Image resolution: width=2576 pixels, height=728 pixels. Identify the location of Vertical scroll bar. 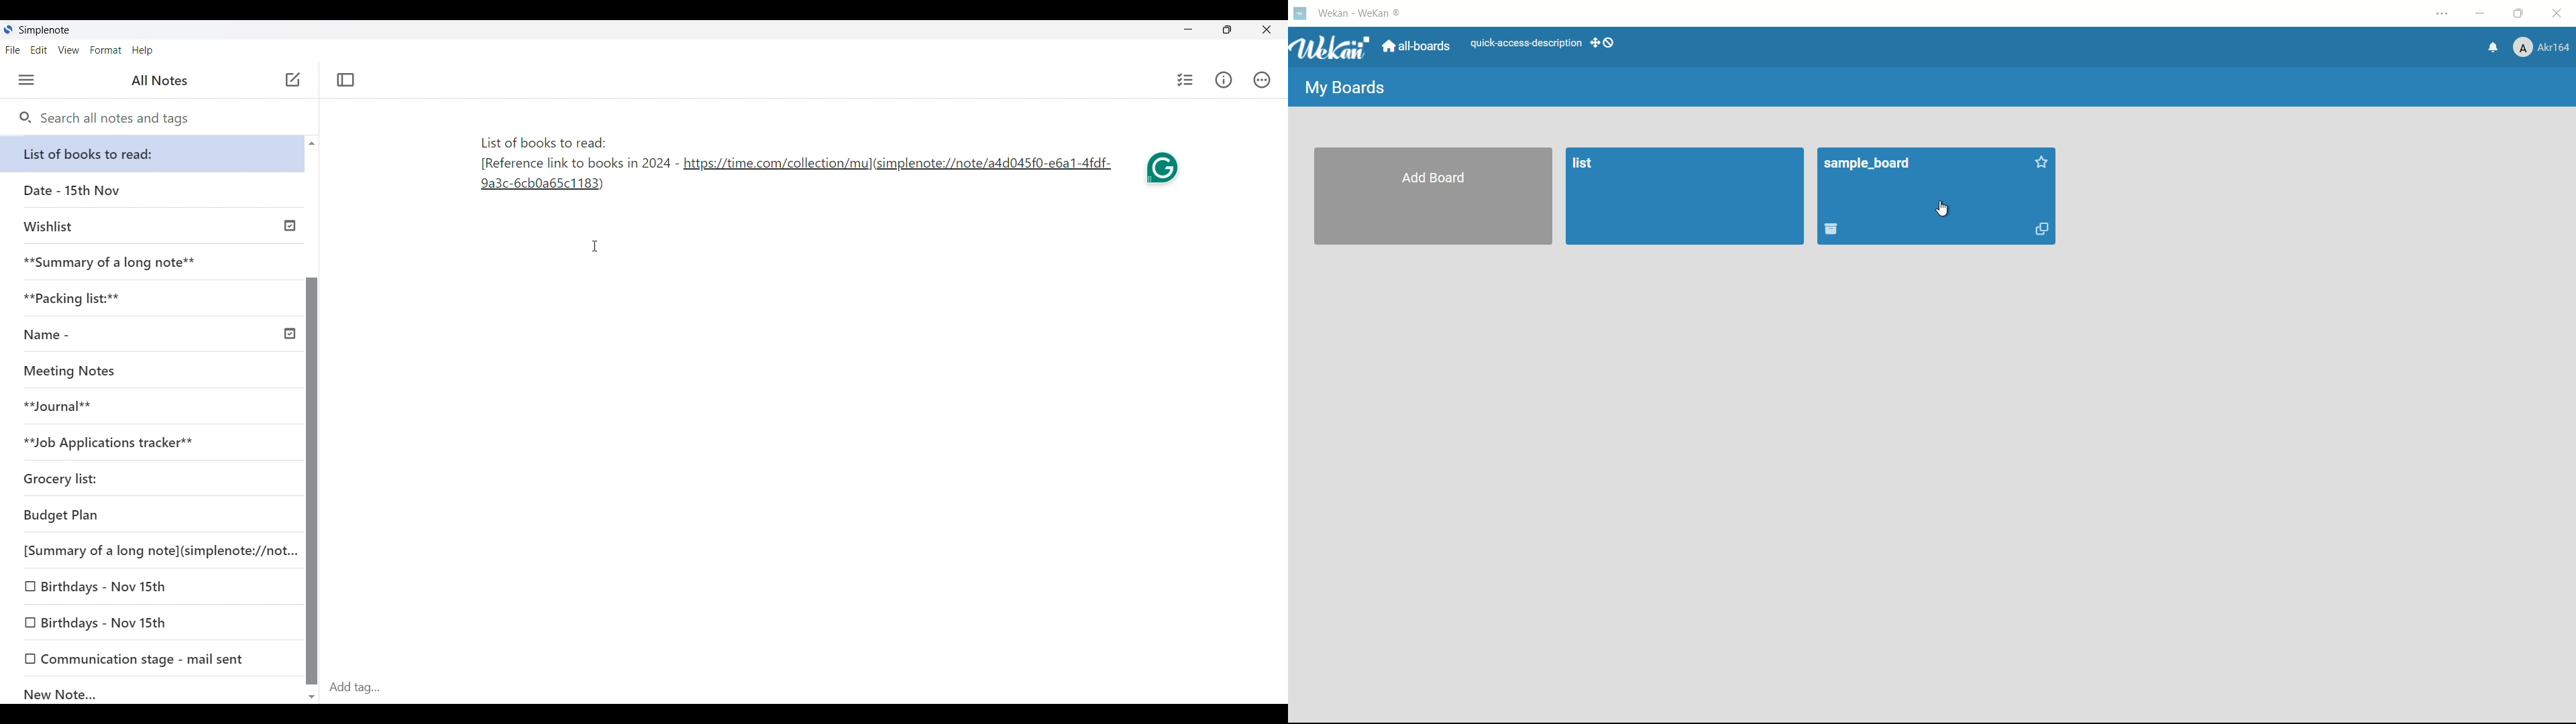
(311, 418).